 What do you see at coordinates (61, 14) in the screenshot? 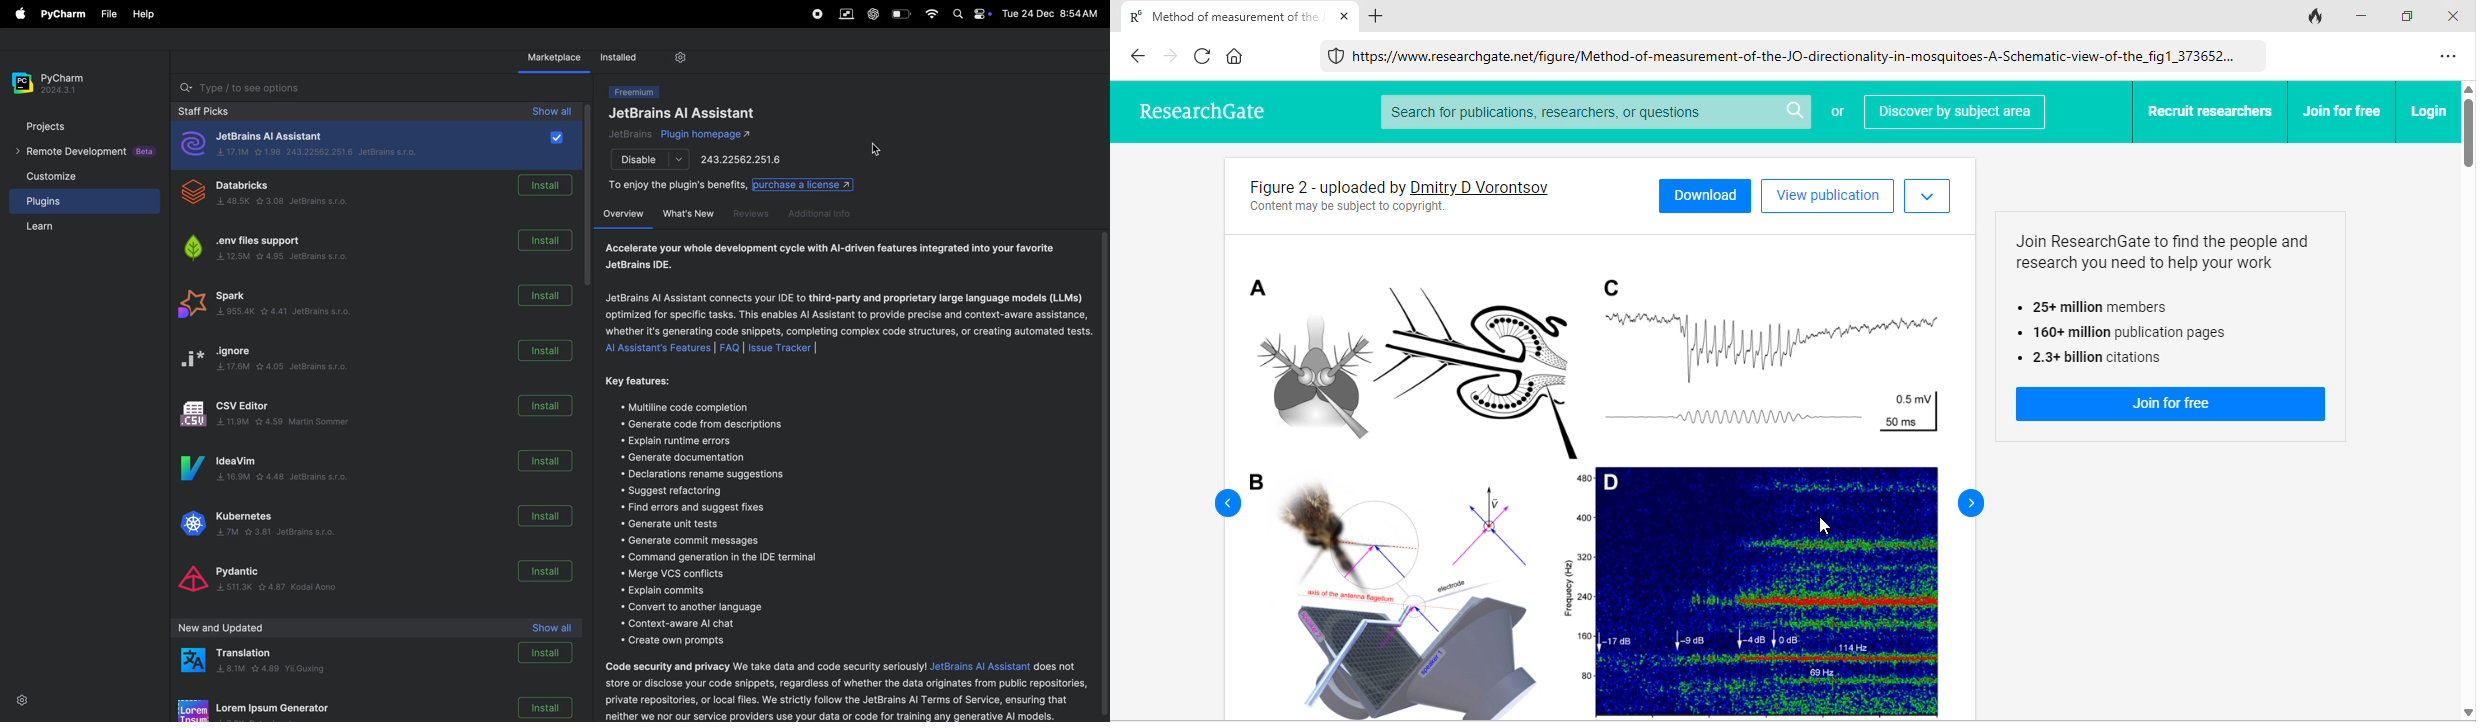
I see `pycharm` at bounding box center [61, 14].